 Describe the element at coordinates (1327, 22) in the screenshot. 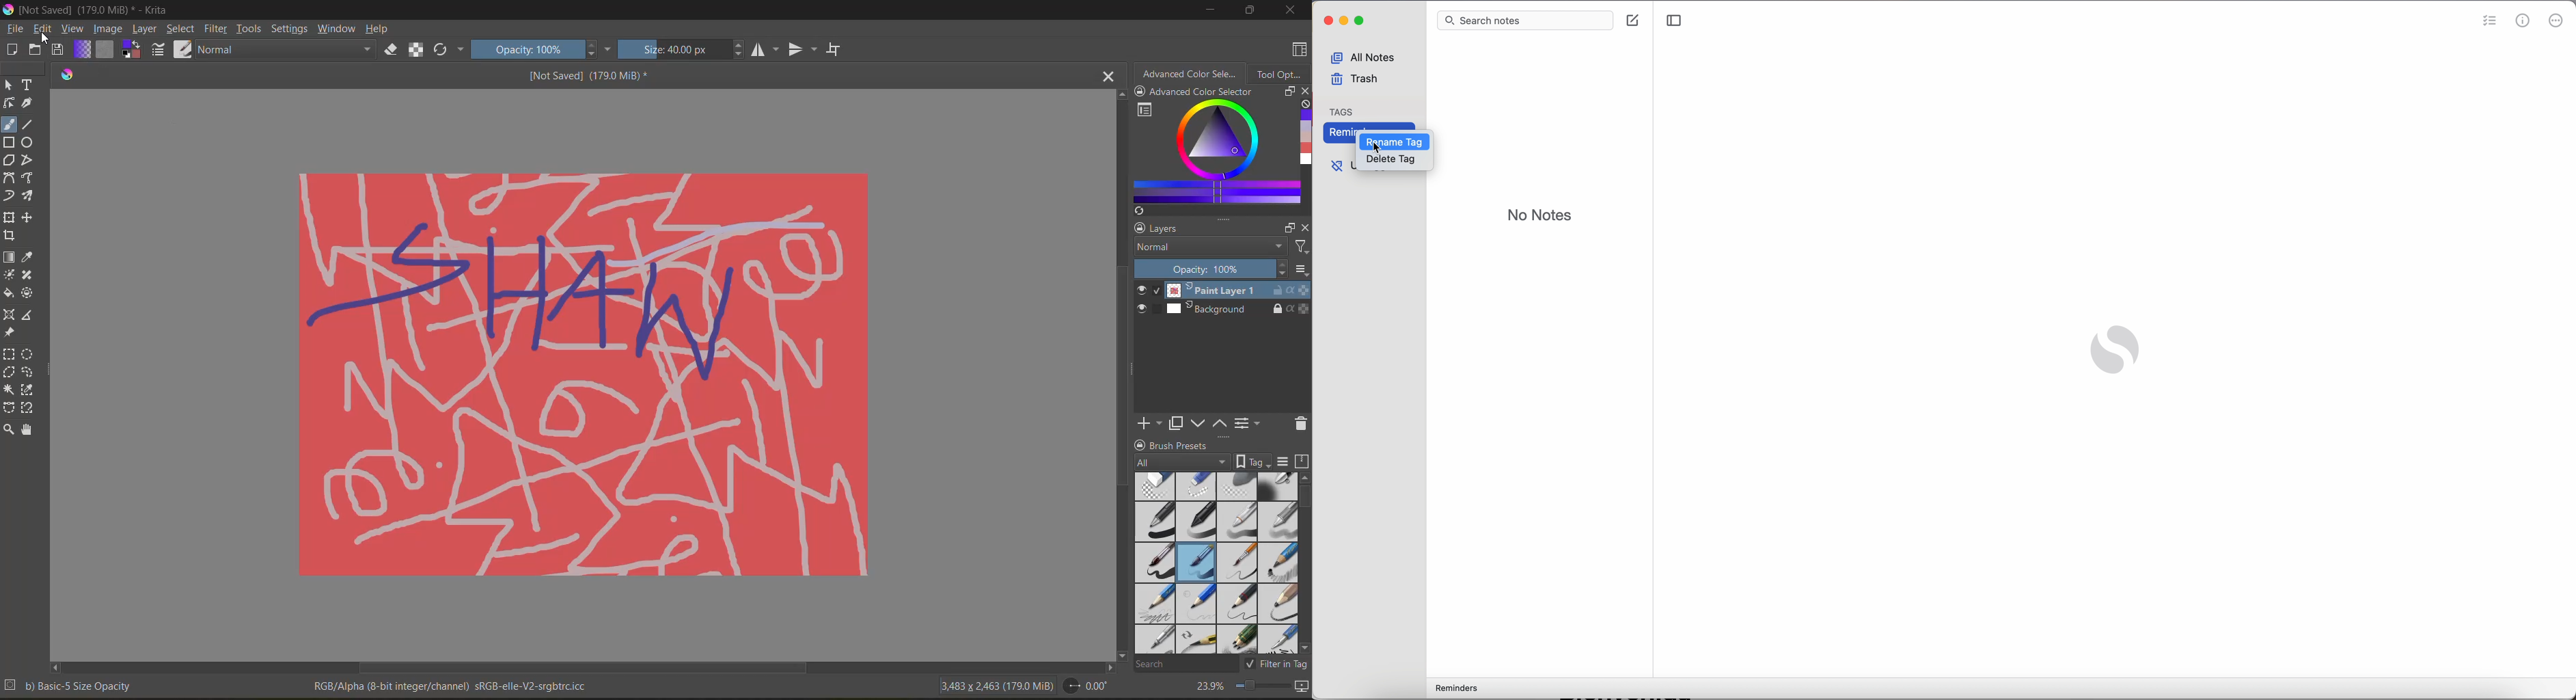

I see `close simplenote` at that location.